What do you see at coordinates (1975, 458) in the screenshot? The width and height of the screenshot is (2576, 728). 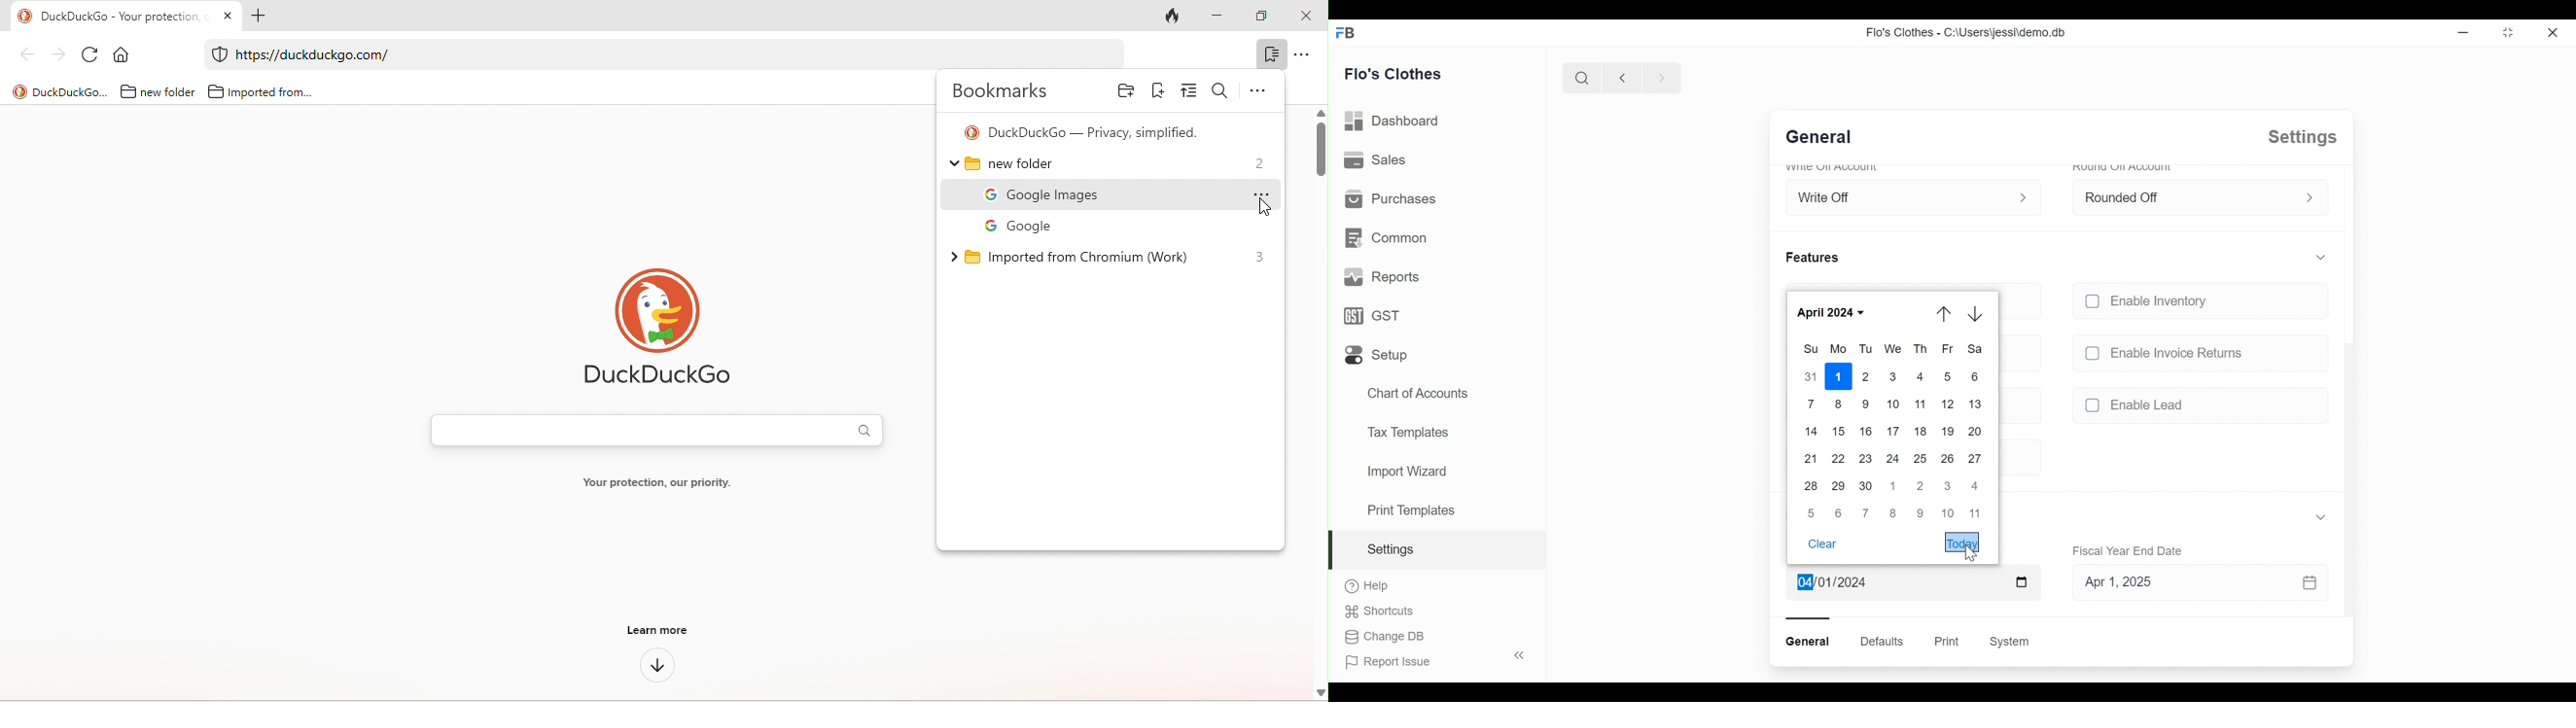 I see `27` at bounding box center [1975, 458].